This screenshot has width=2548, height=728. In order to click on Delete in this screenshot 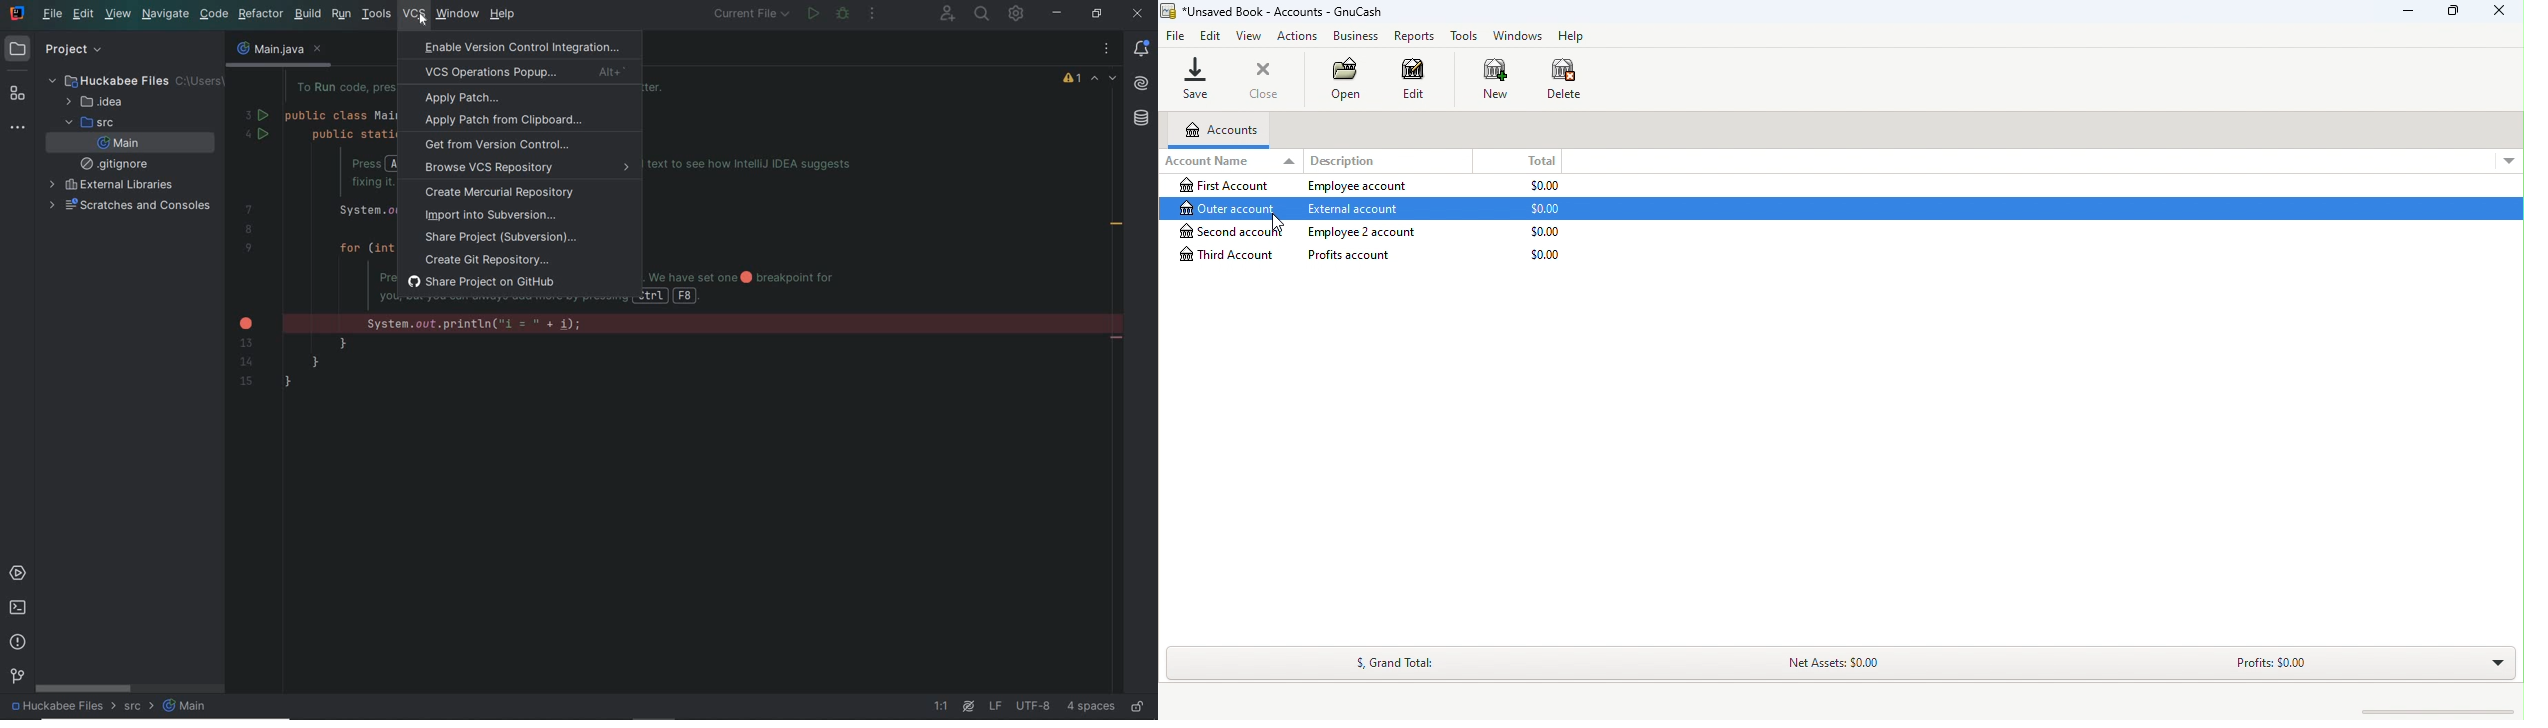, I will do `click(1572, 84)`.